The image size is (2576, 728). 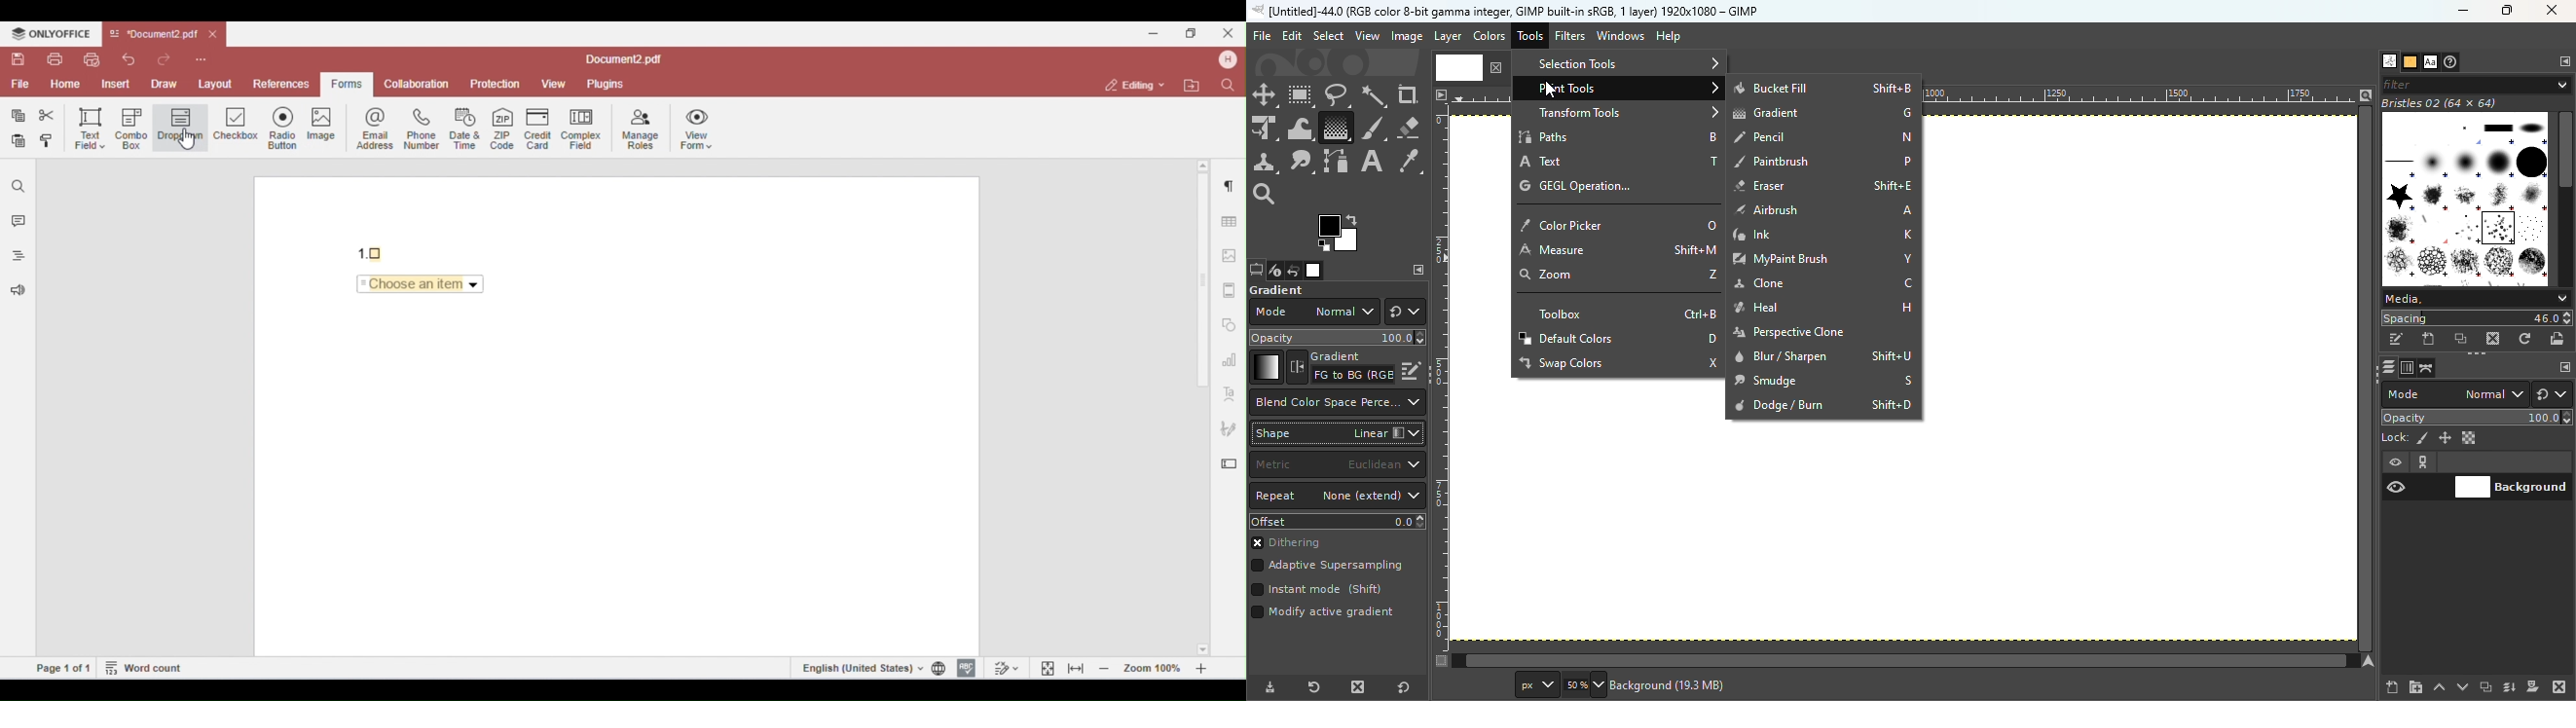 I want to click on Adaptive supersampling, so click(x=1328, y=568).